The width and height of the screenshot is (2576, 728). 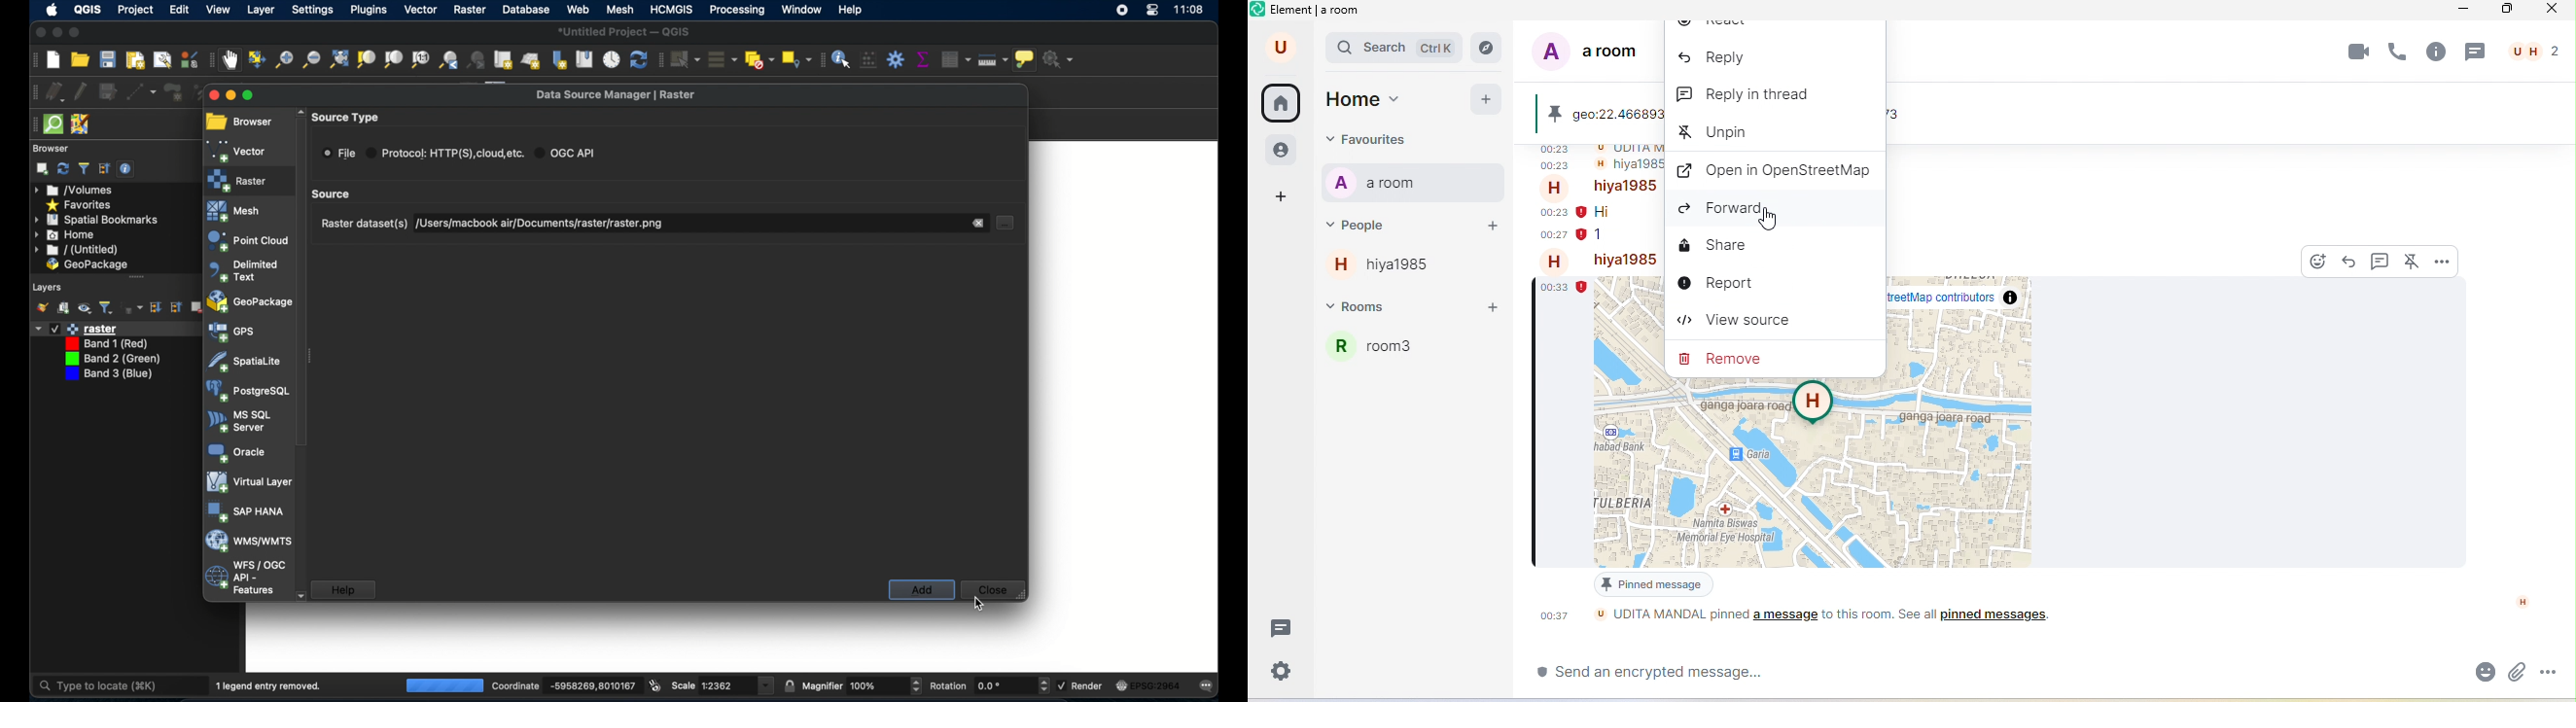 I want to click on sap hana, so click(x=247, y=511).